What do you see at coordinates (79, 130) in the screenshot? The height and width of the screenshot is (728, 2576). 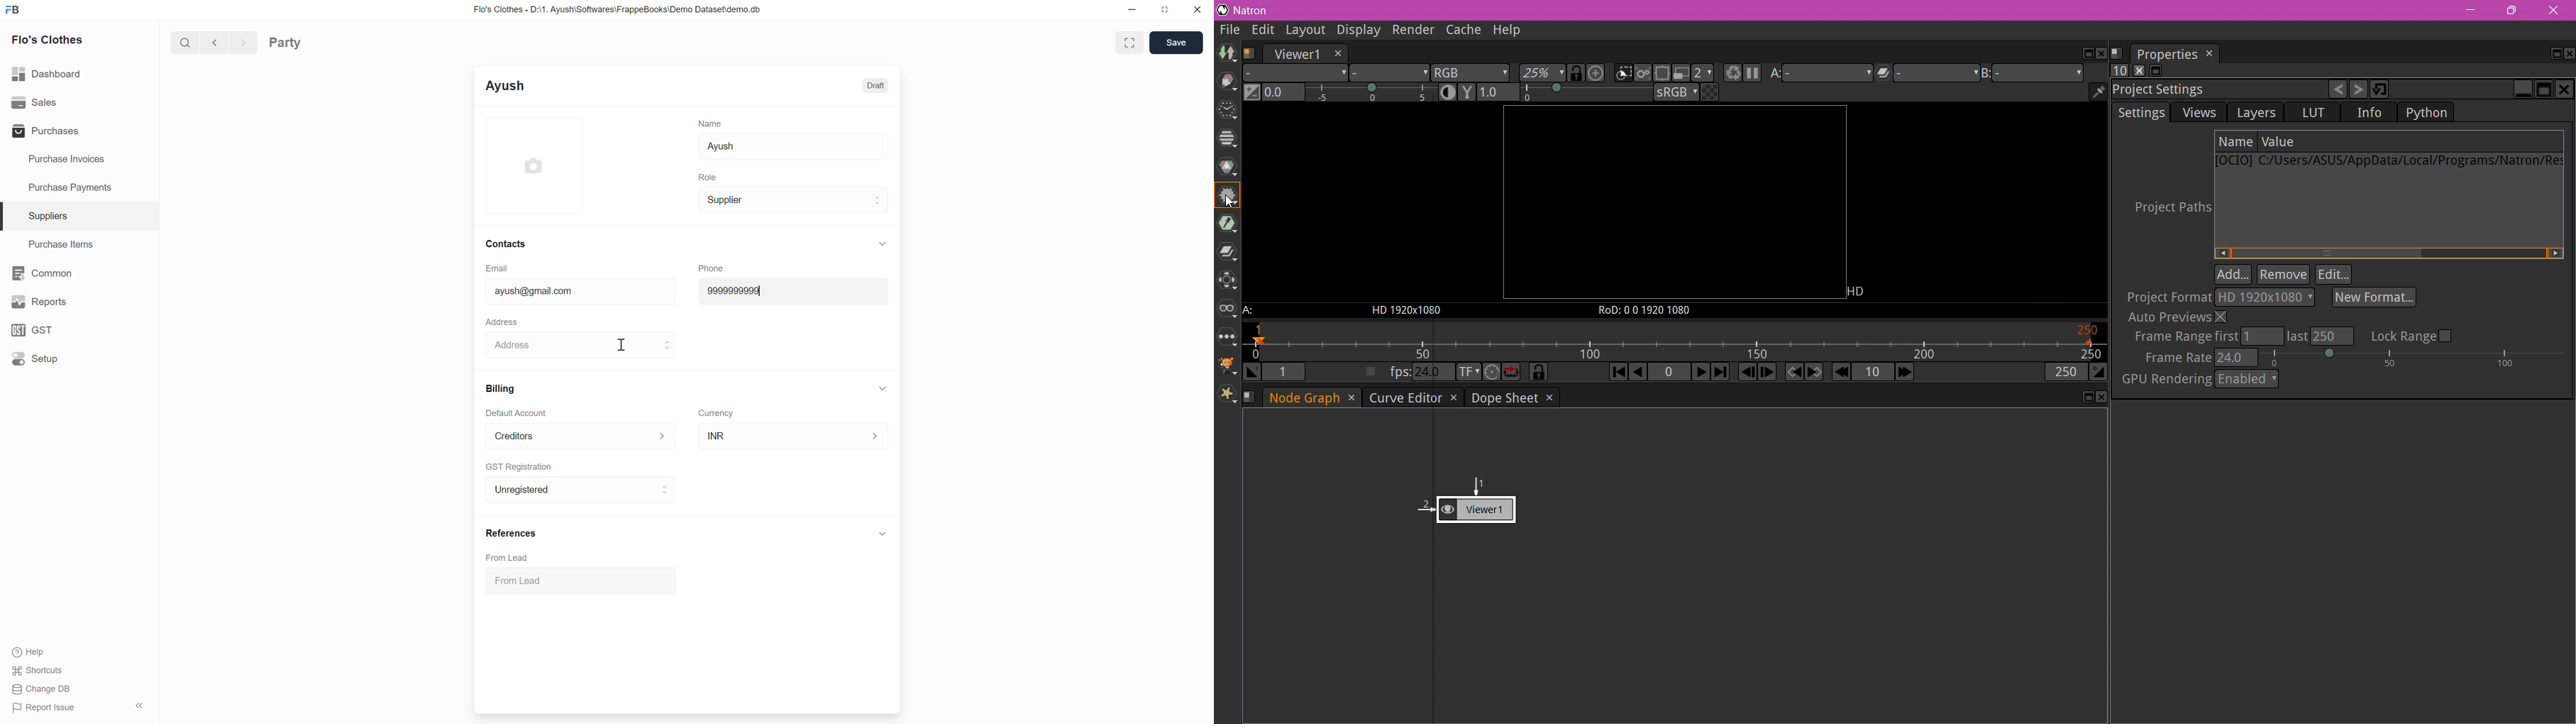 I see `Purchases` at bounding box center [79, 130].